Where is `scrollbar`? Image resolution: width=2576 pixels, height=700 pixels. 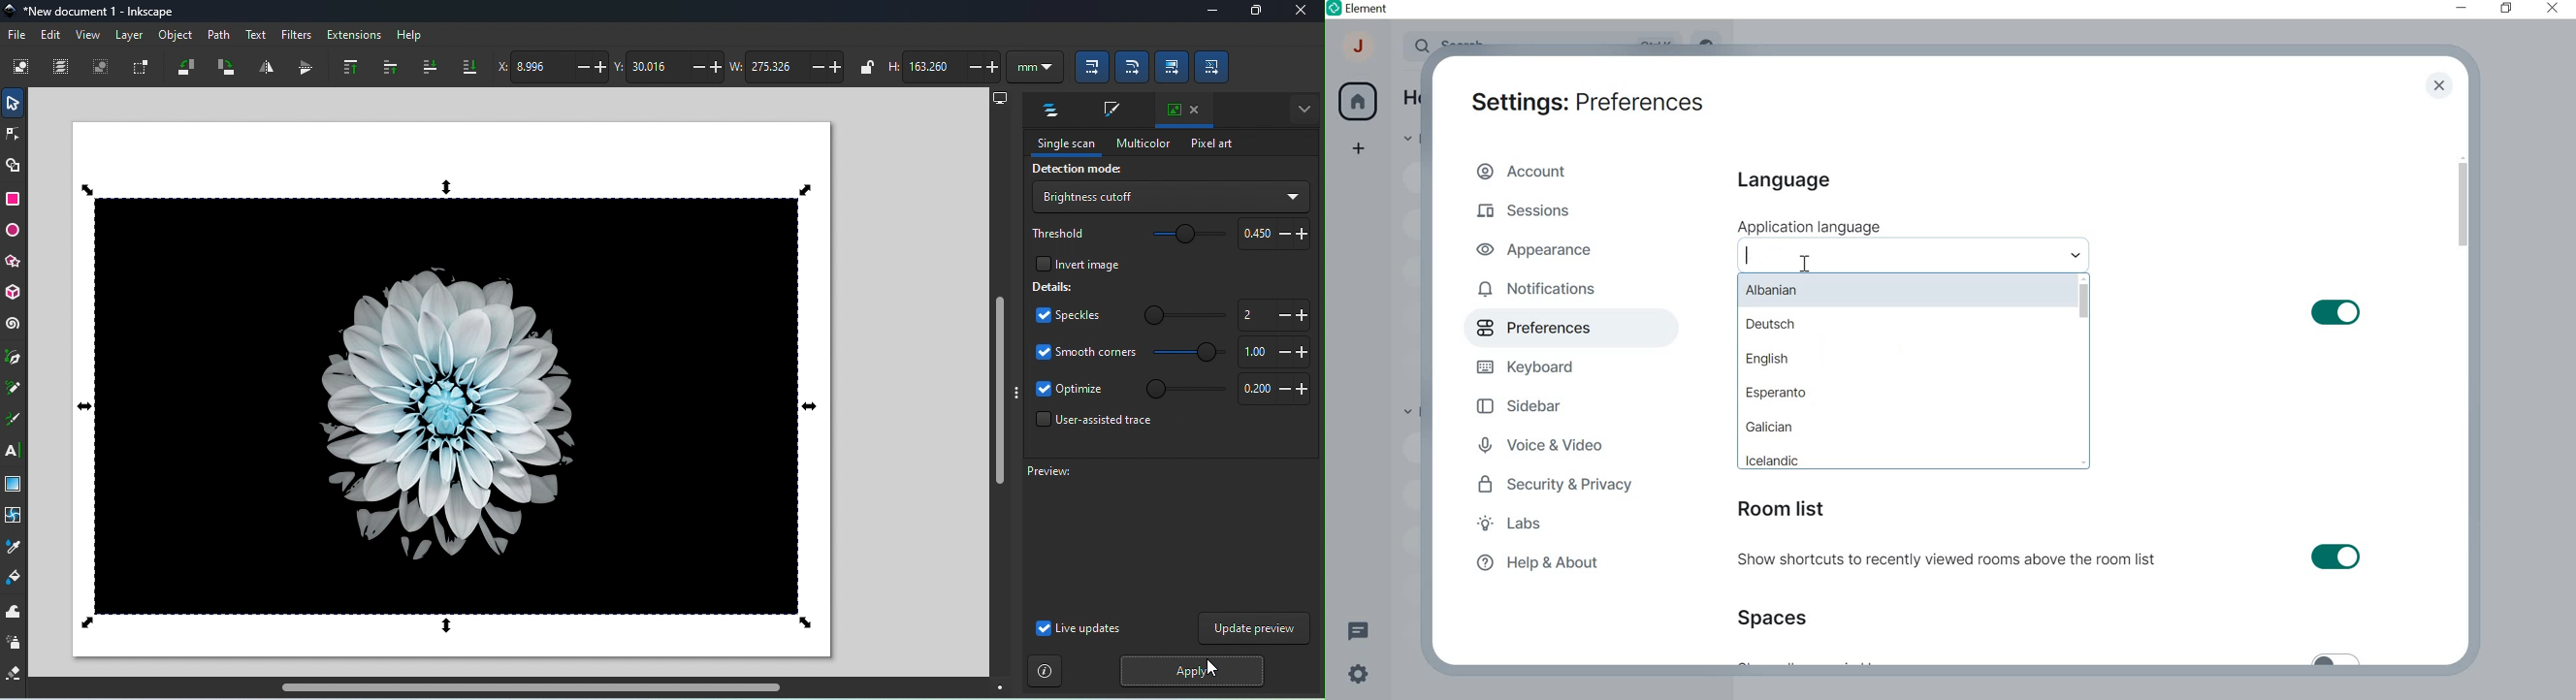
scrollbar is located at coordinates (2084, 300).